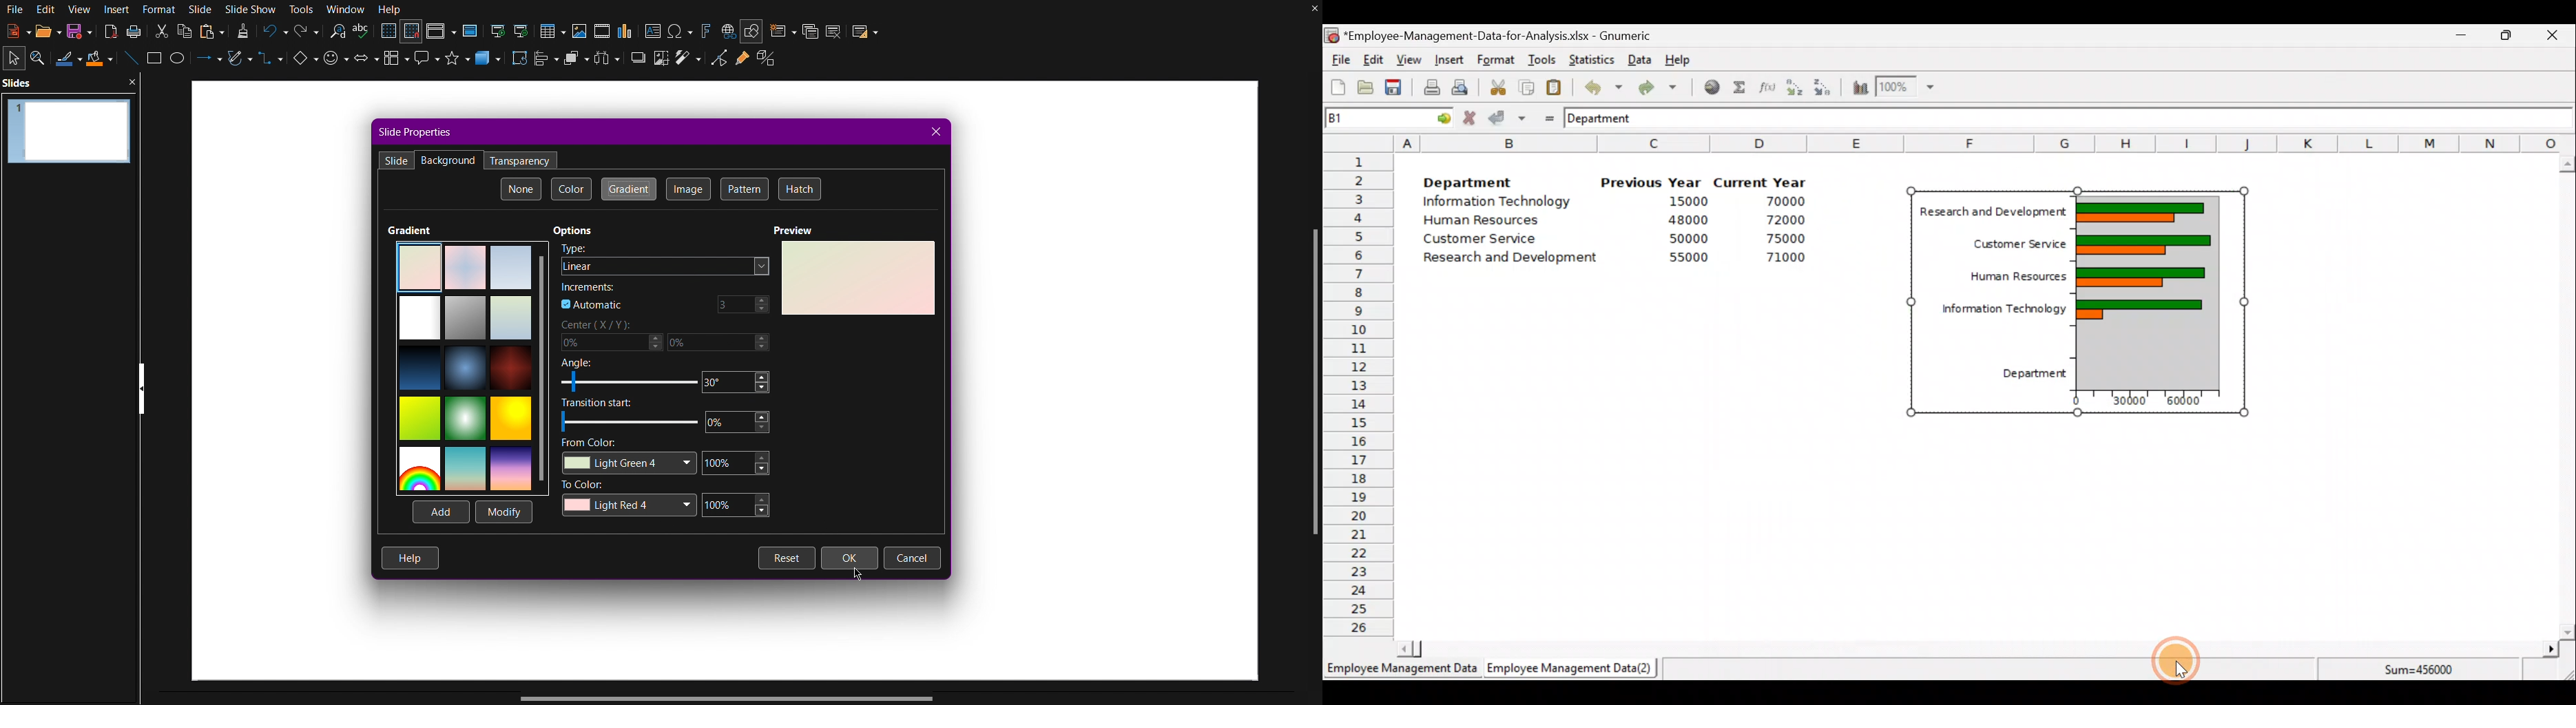 This screenshot has height=728, width=2576. What do you see at coordinates (717, 63) in the screenshot?
I see `Toggle Point Edit` at bounding box center [717, 63].